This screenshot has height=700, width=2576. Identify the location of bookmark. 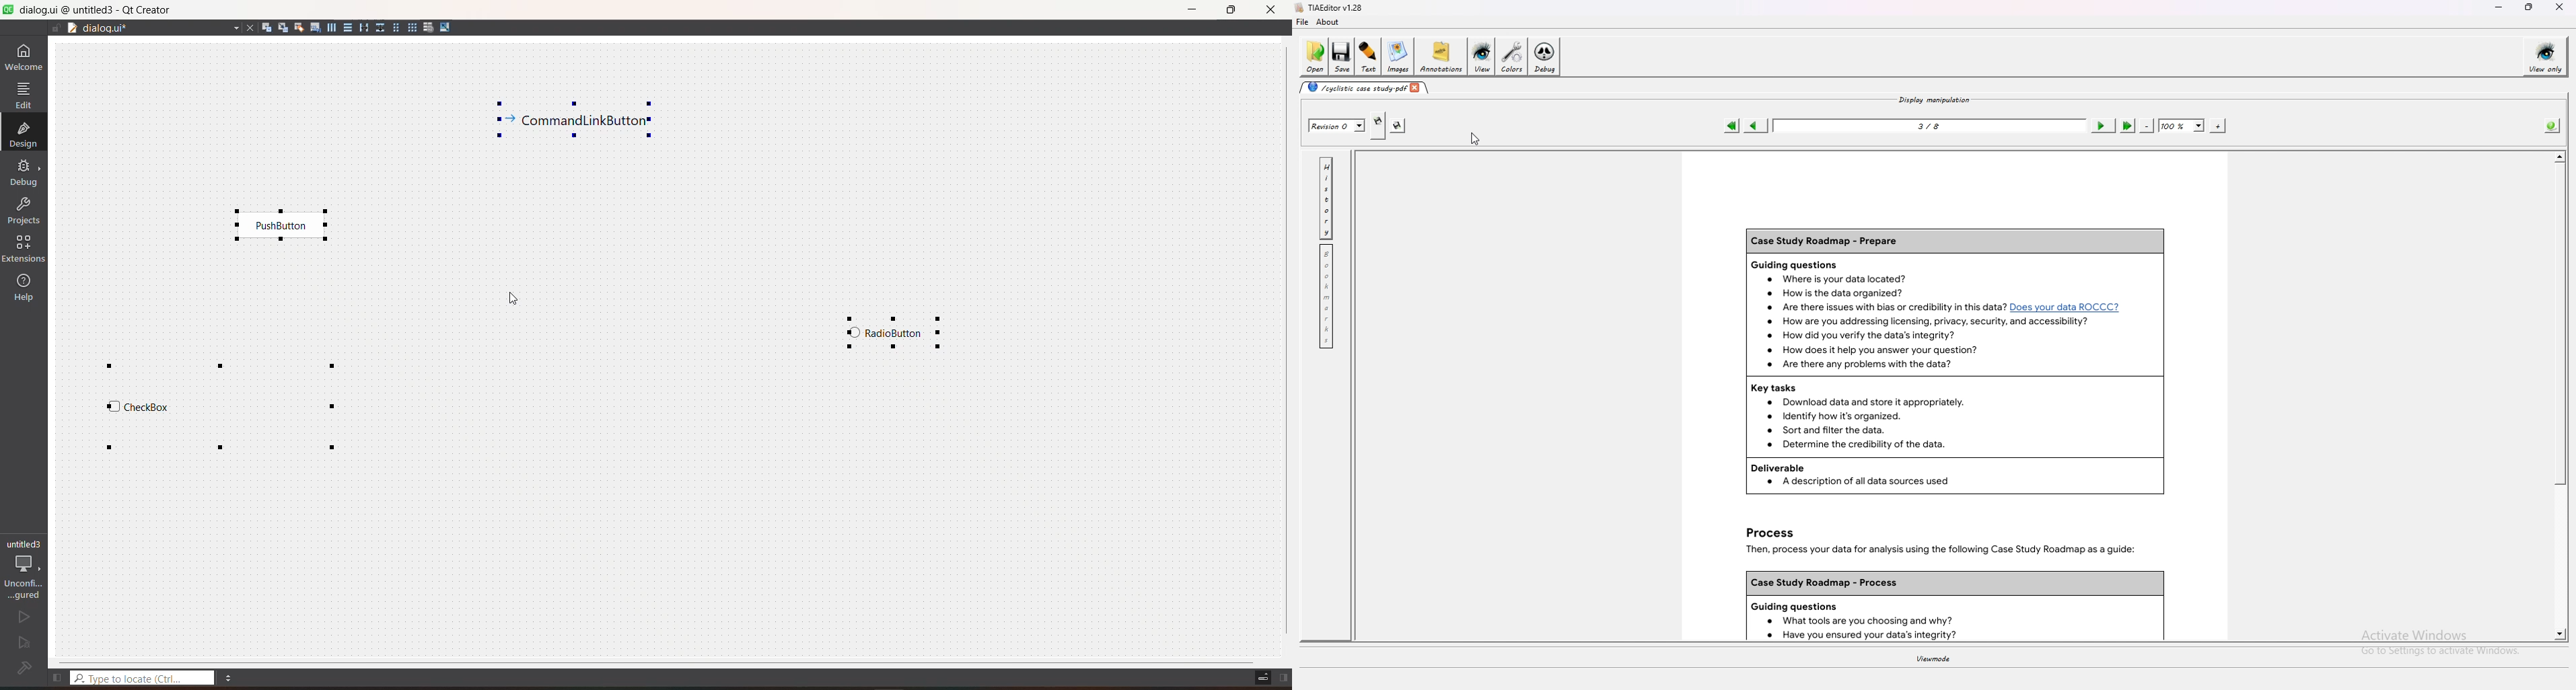
(1327, 296).